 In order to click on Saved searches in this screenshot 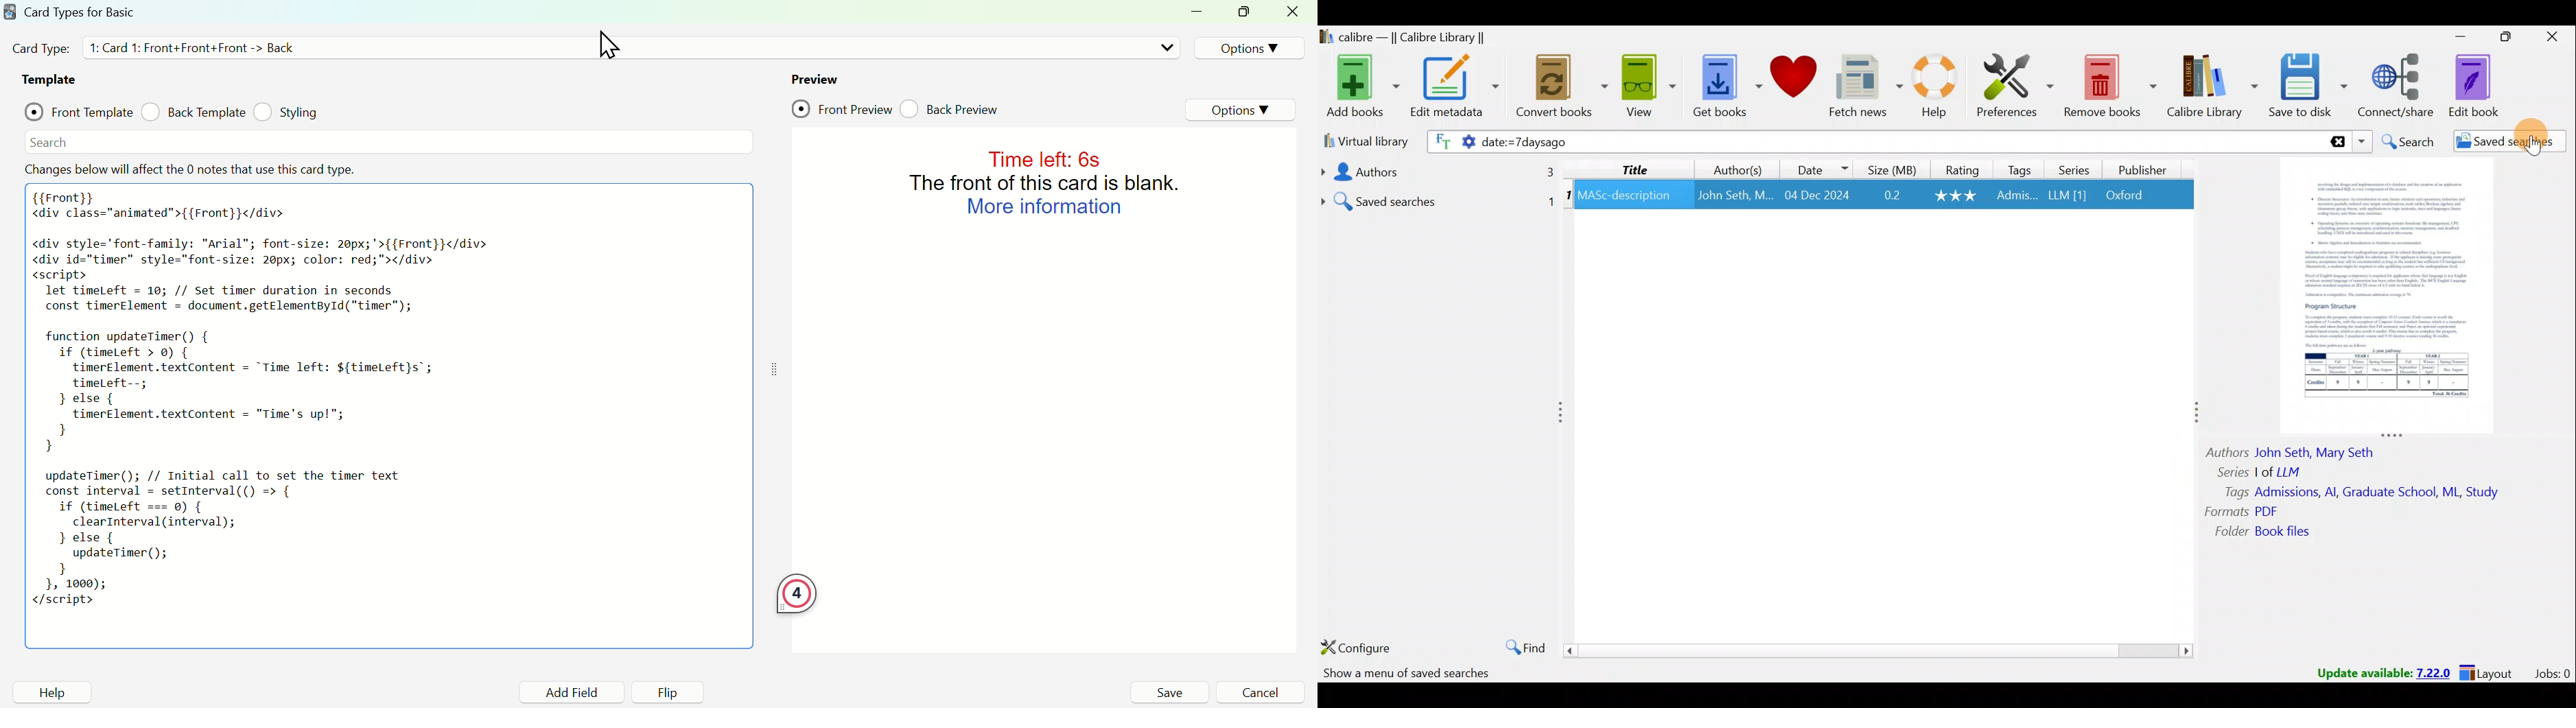, I will do `click(1438, 197)`.